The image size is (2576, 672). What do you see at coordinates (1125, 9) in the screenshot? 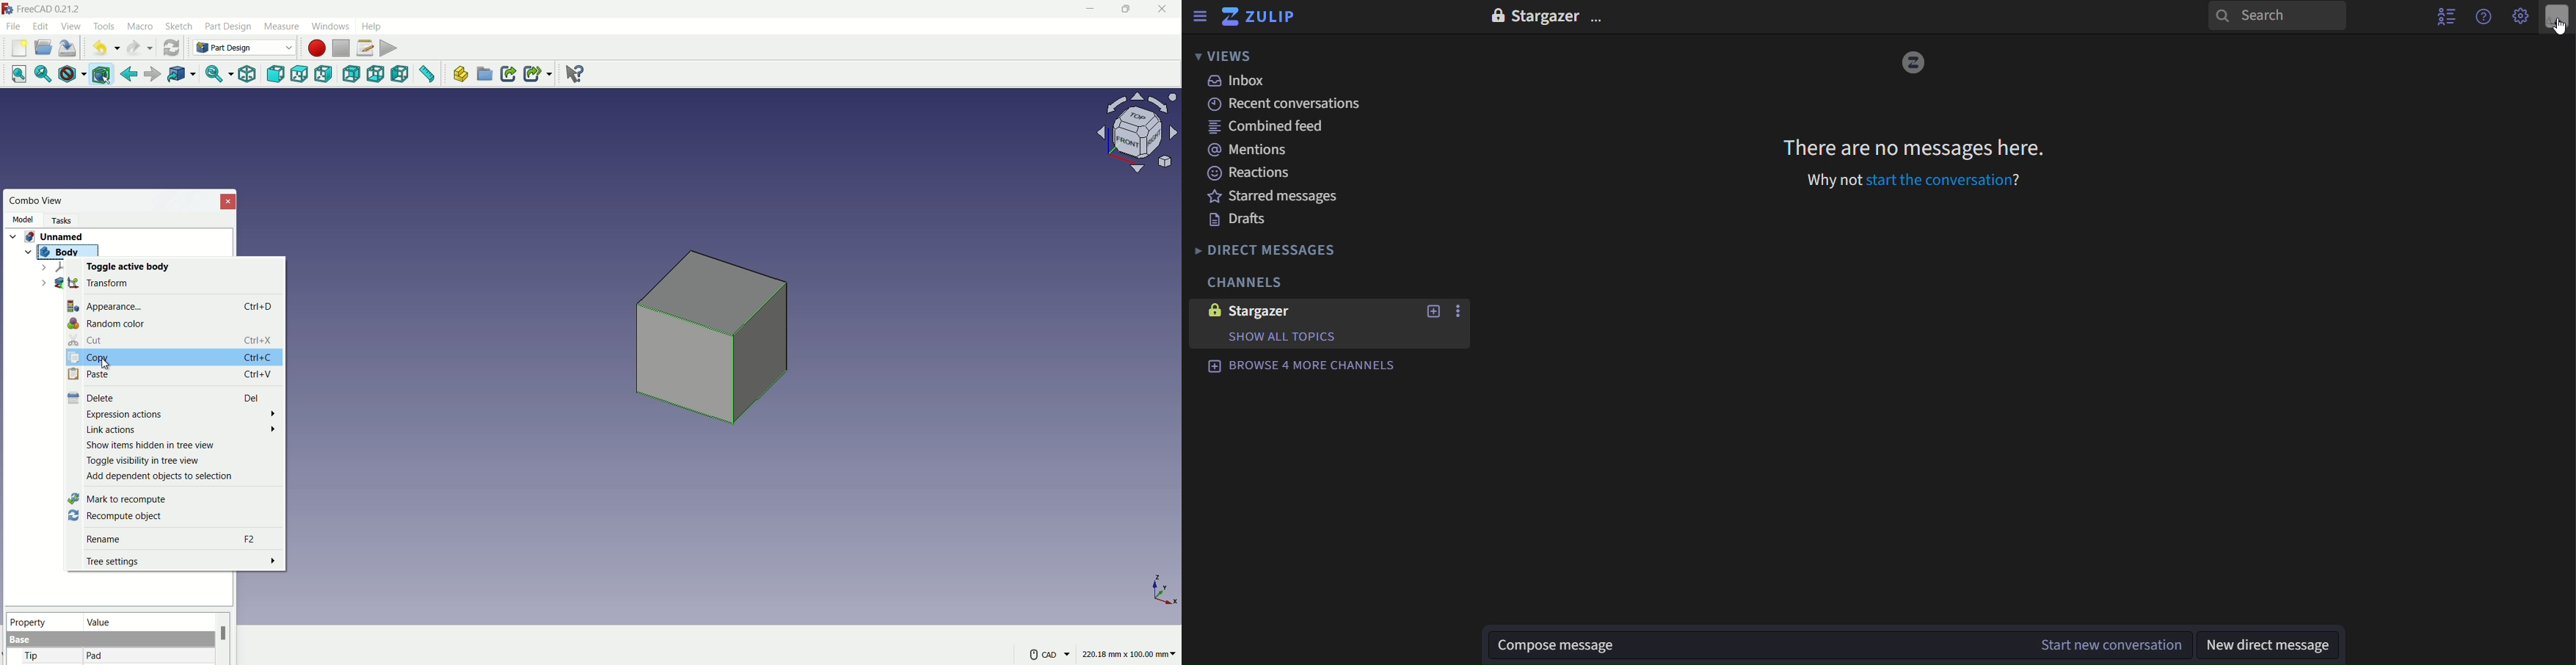
I see `maximize or restore` at bounding box center [1125, 9].